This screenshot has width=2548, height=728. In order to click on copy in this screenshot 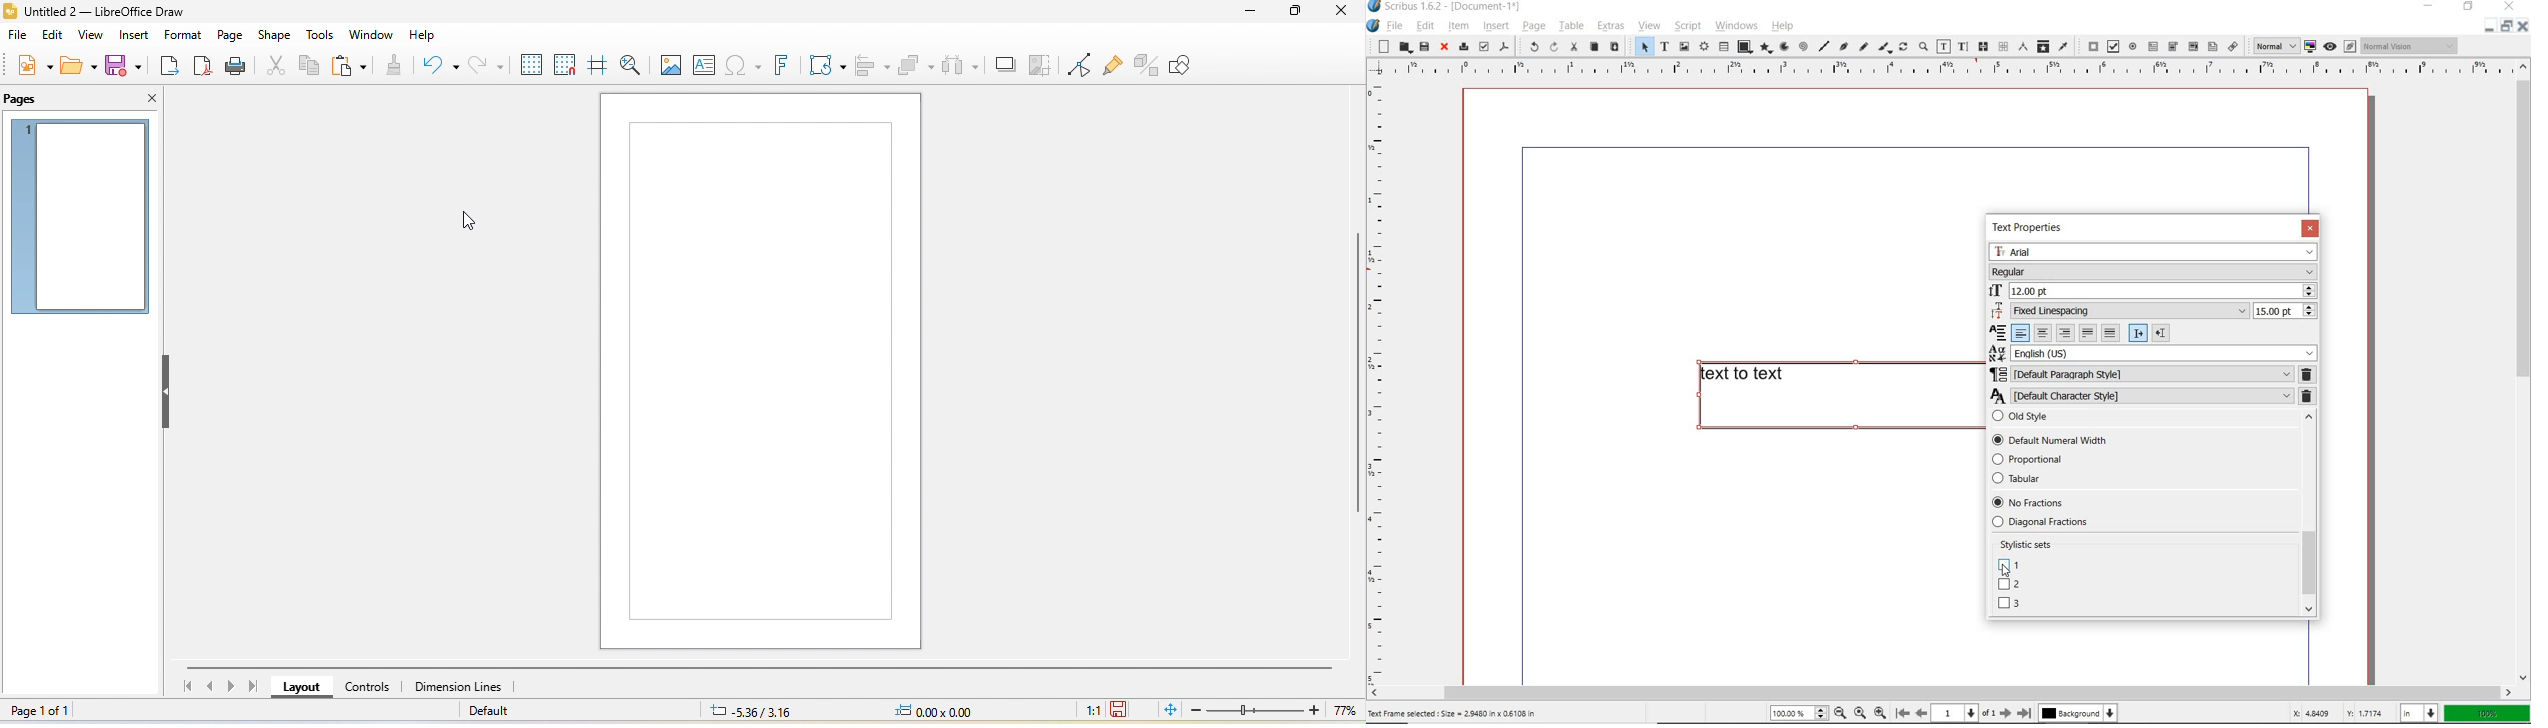, I will do `click(1593, 47)`.